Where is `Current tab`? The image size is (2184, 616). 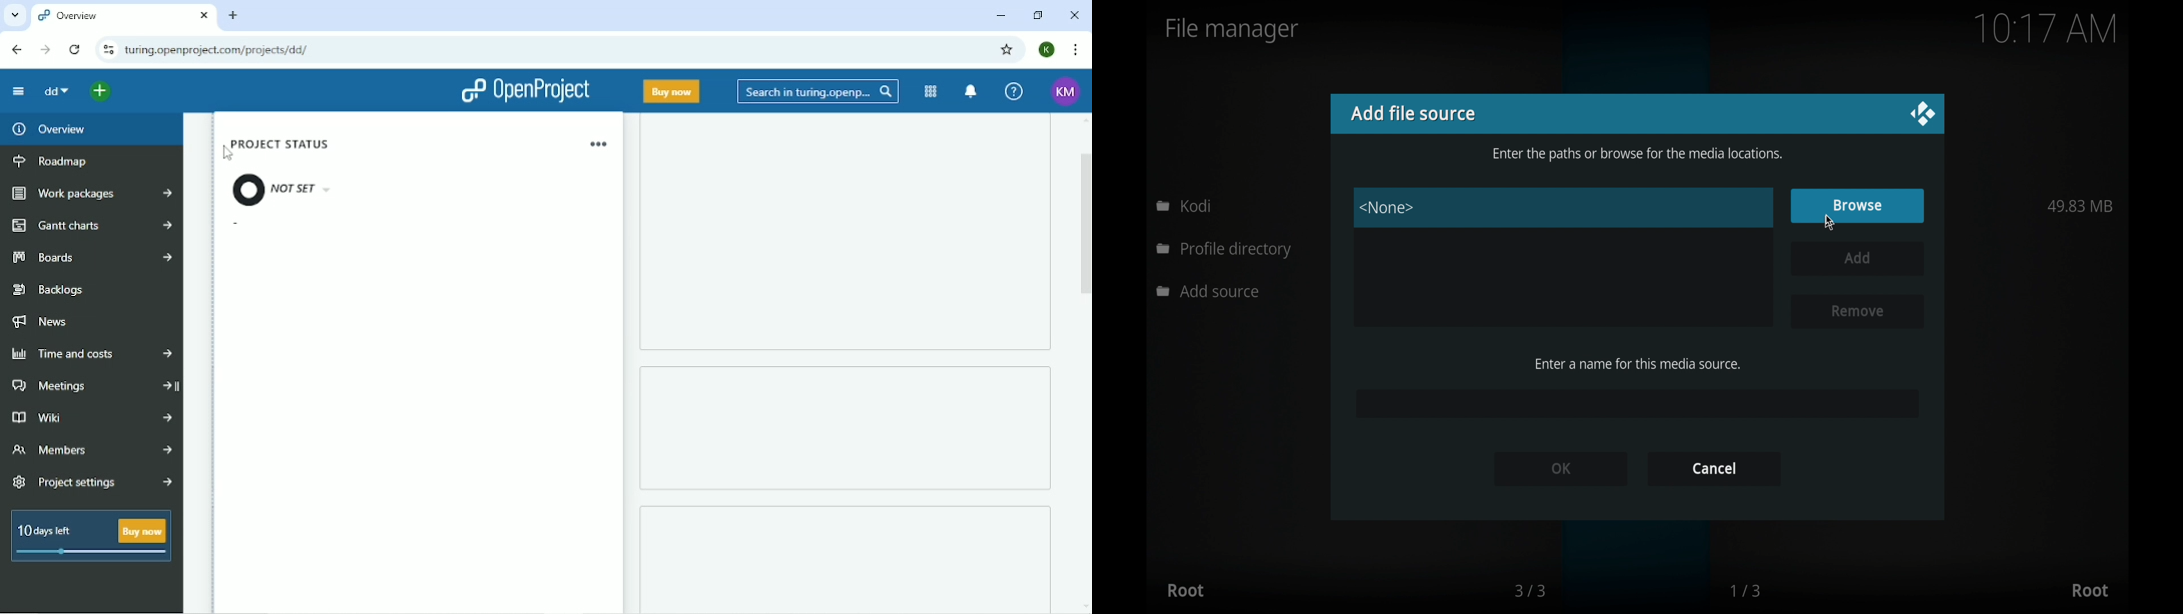 Current tab is located at coordinates (123, 15).